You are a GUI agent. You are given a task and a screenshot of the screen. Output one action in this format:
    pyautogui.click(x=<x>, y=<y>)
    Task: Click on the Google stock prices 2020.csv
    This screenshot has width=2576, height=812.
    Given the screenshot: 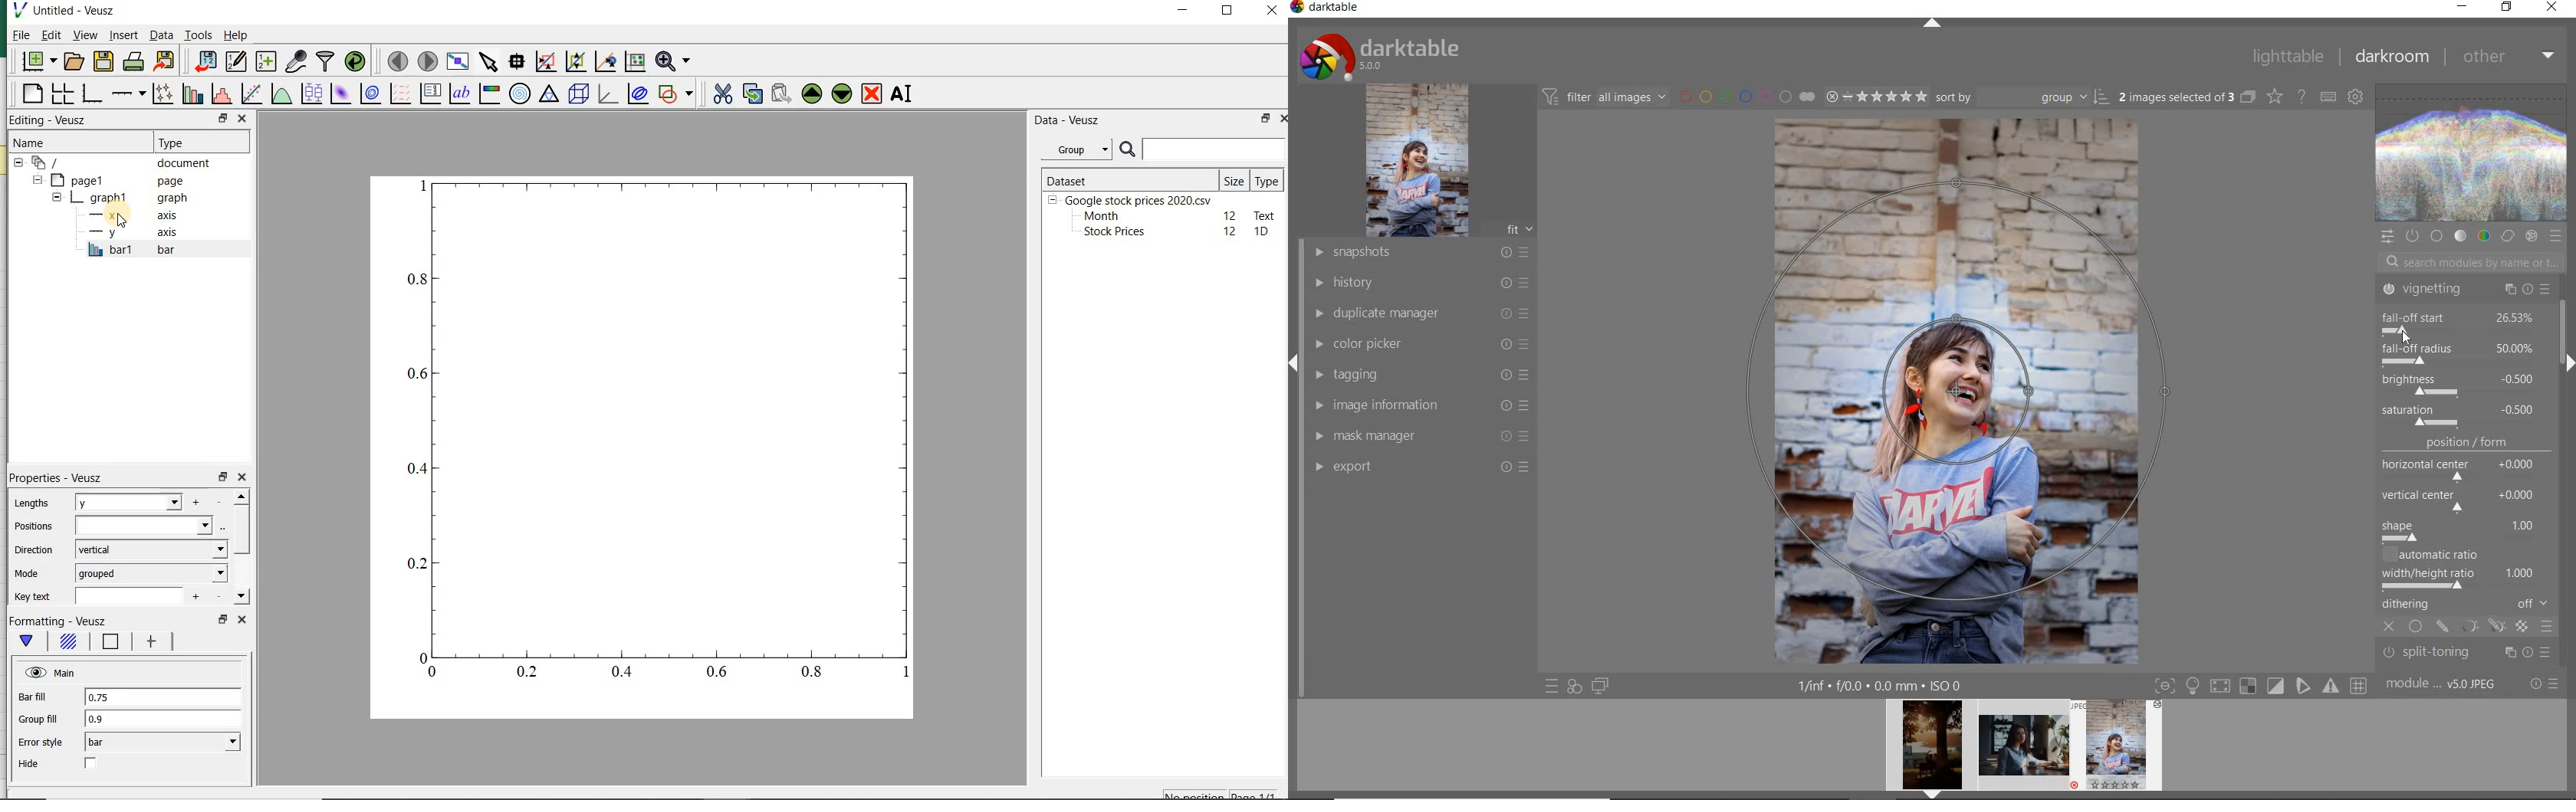 What is the action you would take?
    pyautogui.click(x=1132, y=199)
    